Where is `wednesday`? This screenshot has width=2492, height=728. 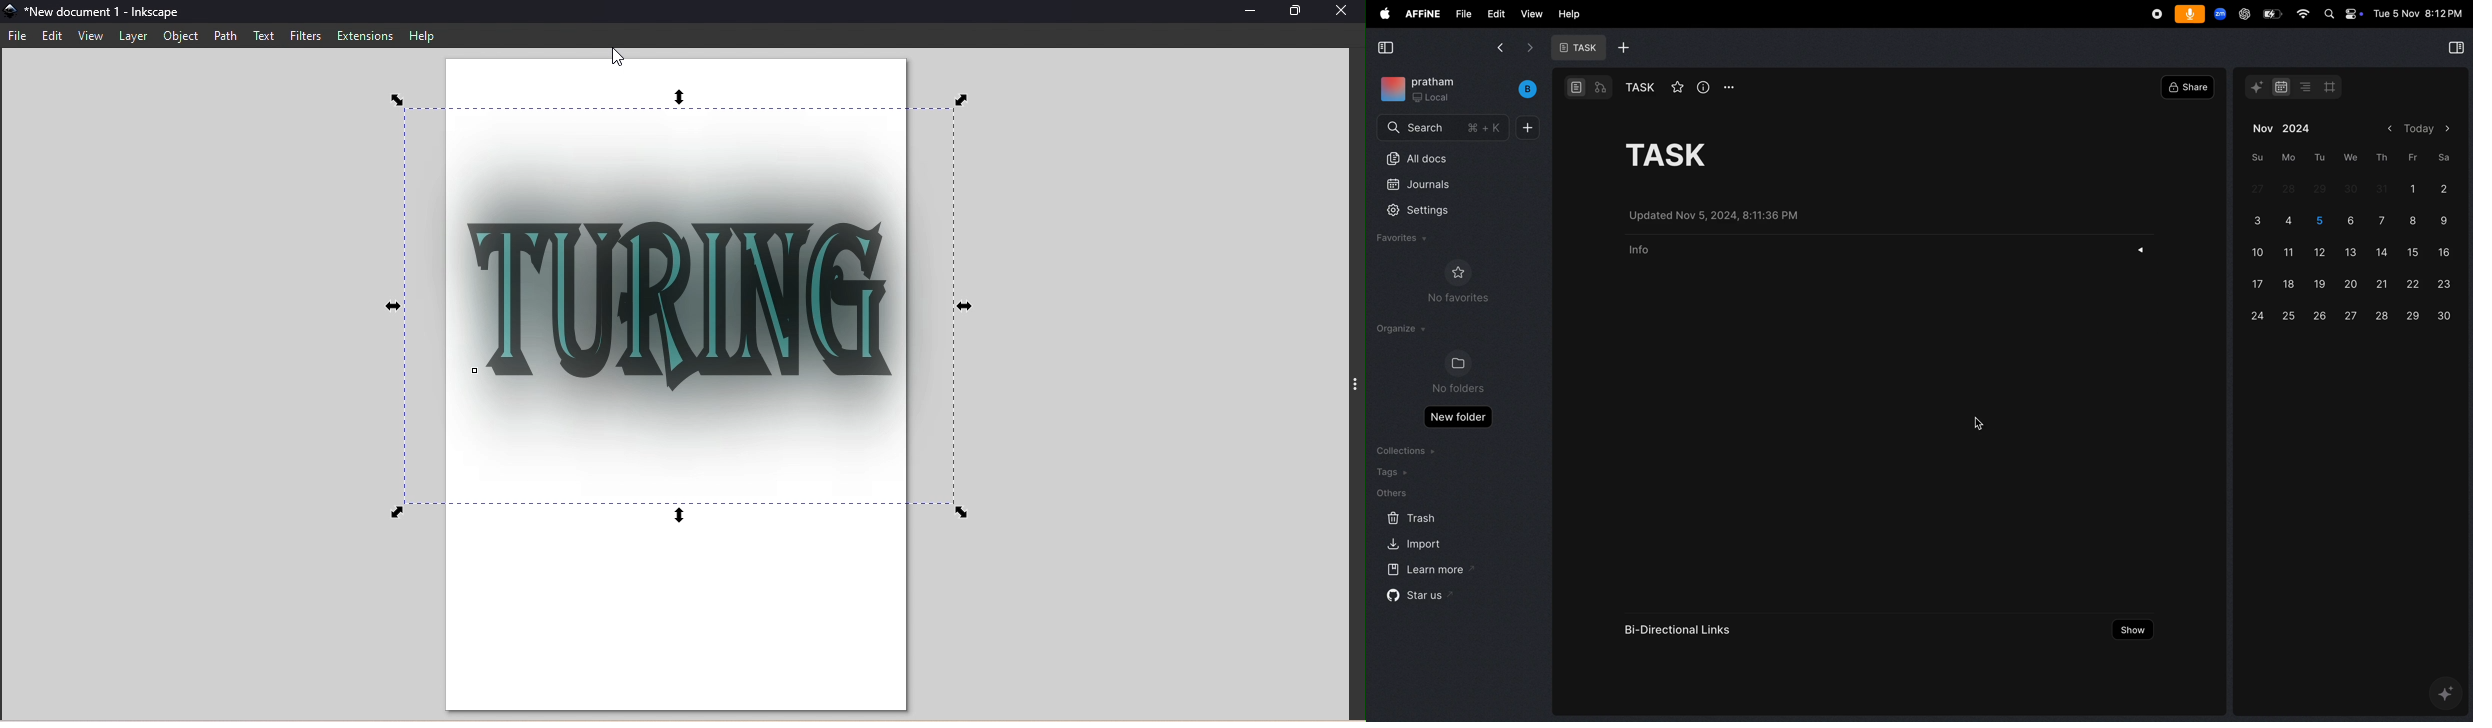 wednesday is located at coordinates (2347, 157).